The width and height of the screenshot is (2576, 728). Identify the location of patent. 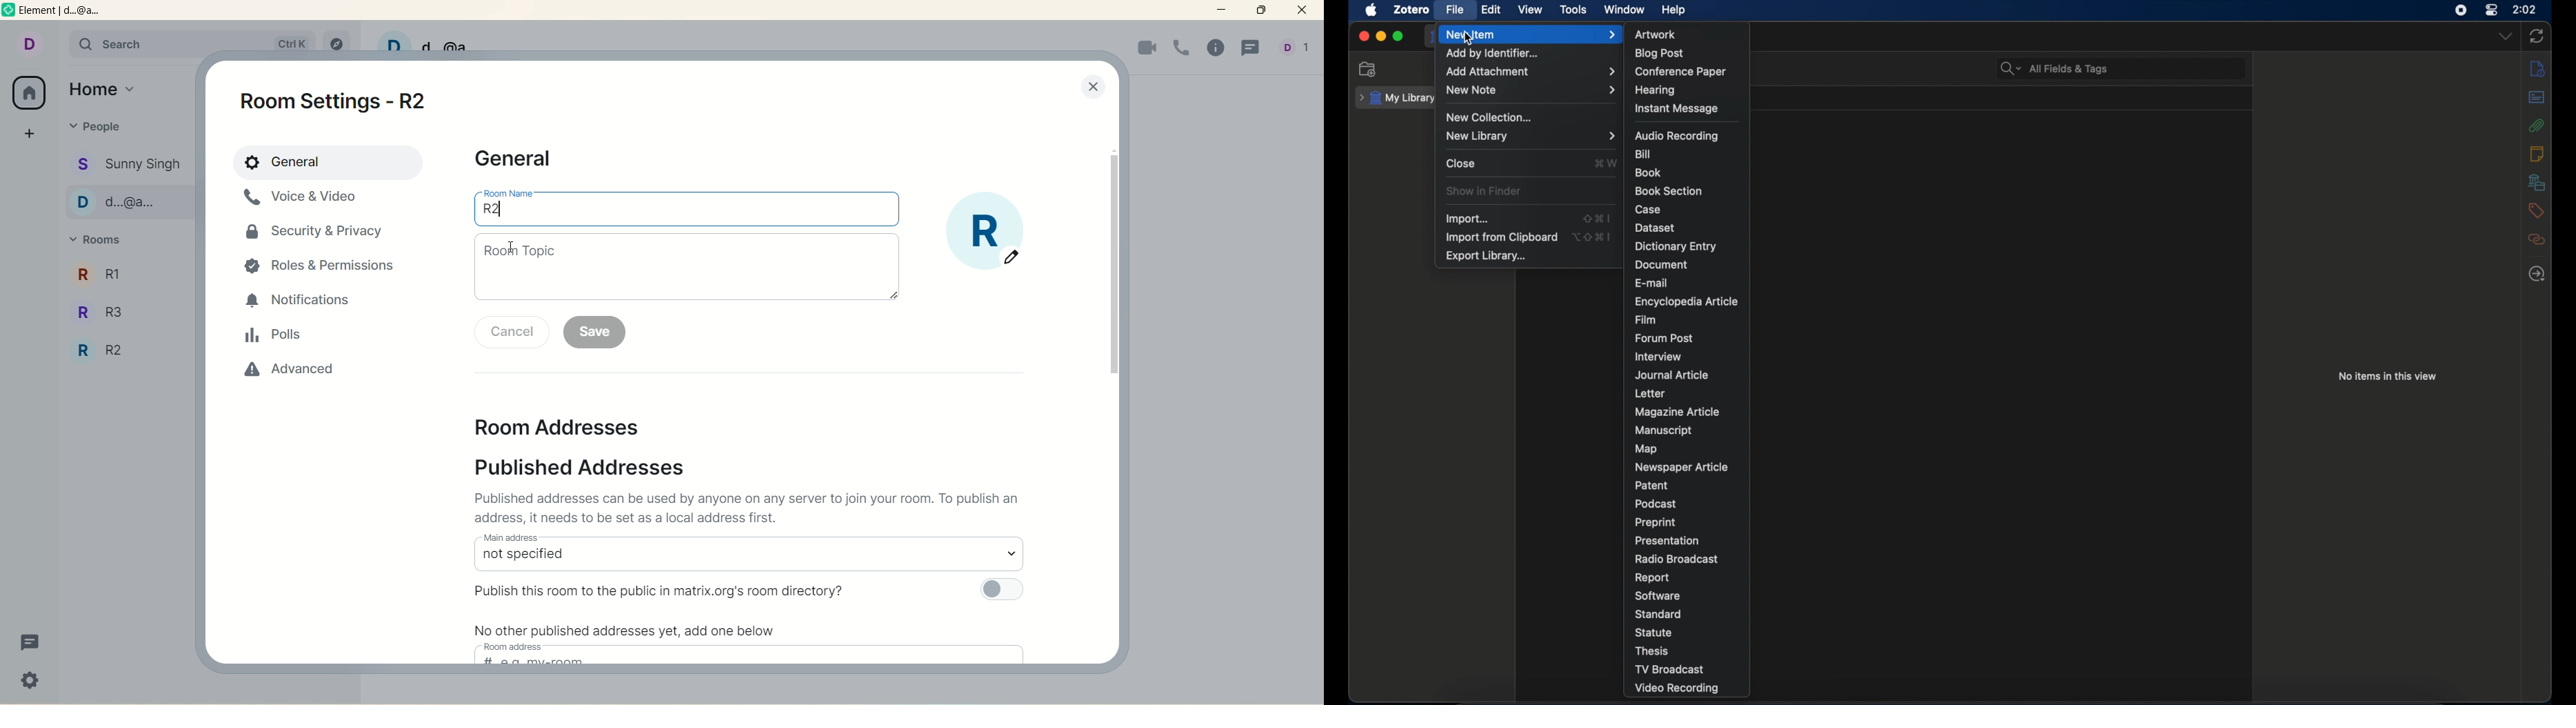
(1652, 485).